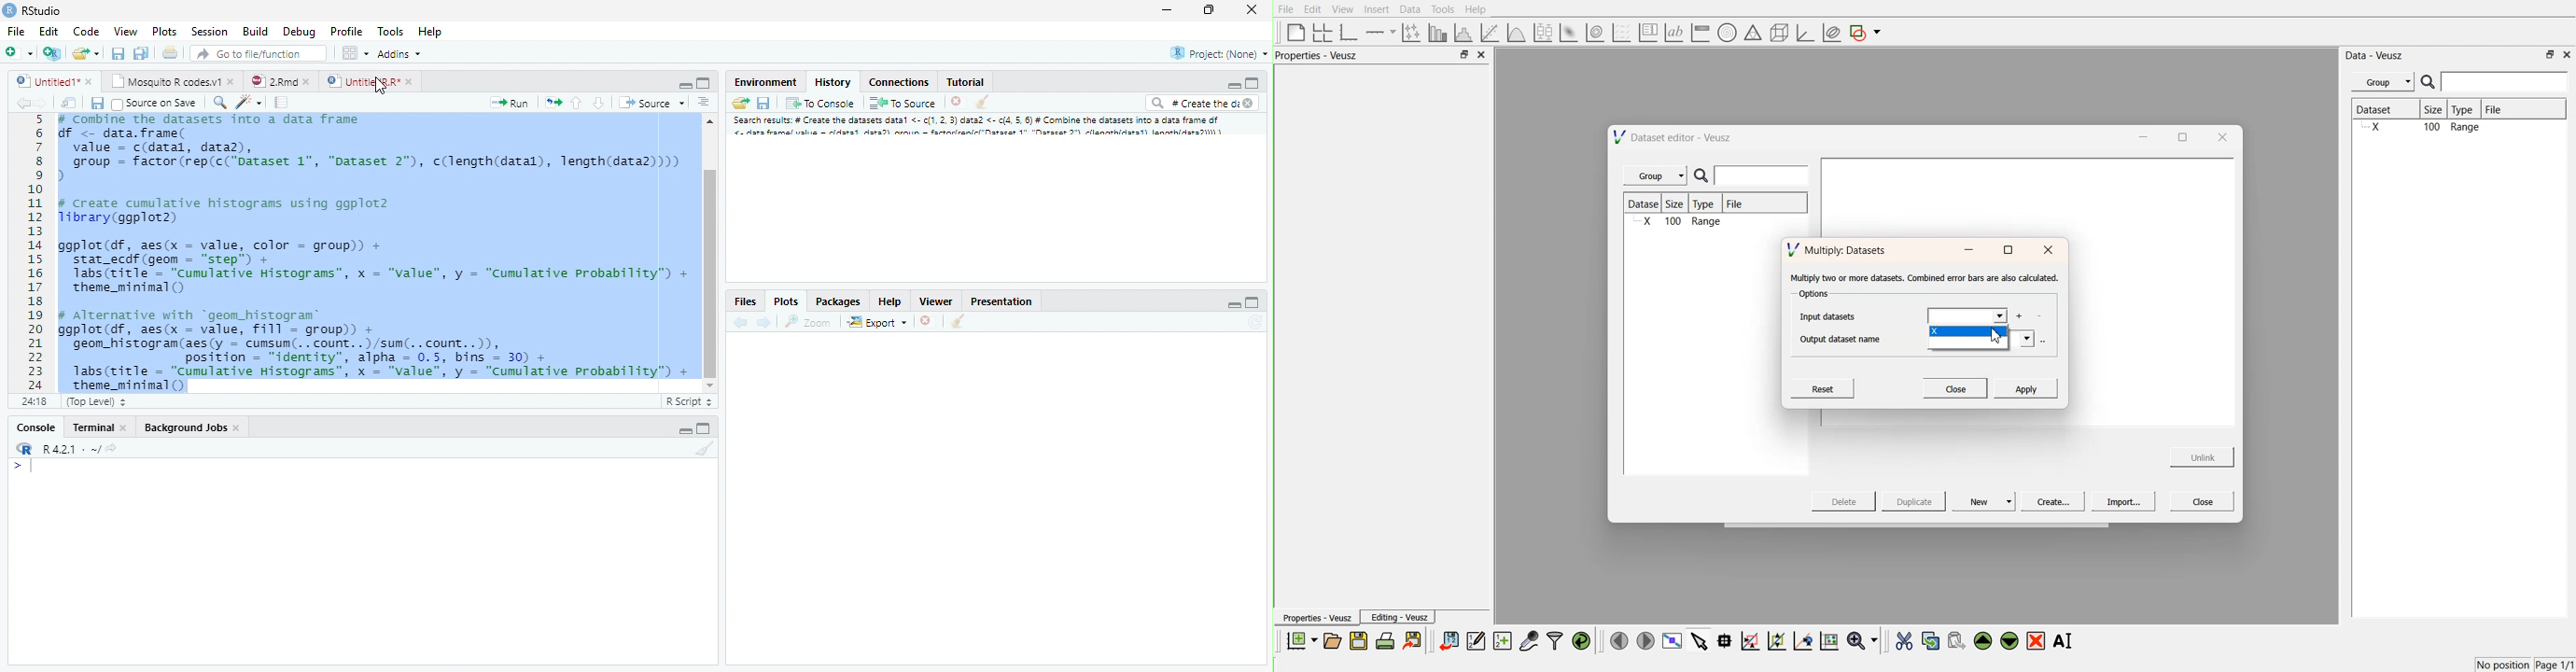 This screenshot has width=2576, height=672. What do you see at coordinates (88, 53) in the screenshot?
I see `Create a new file` at bounding box center [88, 53].